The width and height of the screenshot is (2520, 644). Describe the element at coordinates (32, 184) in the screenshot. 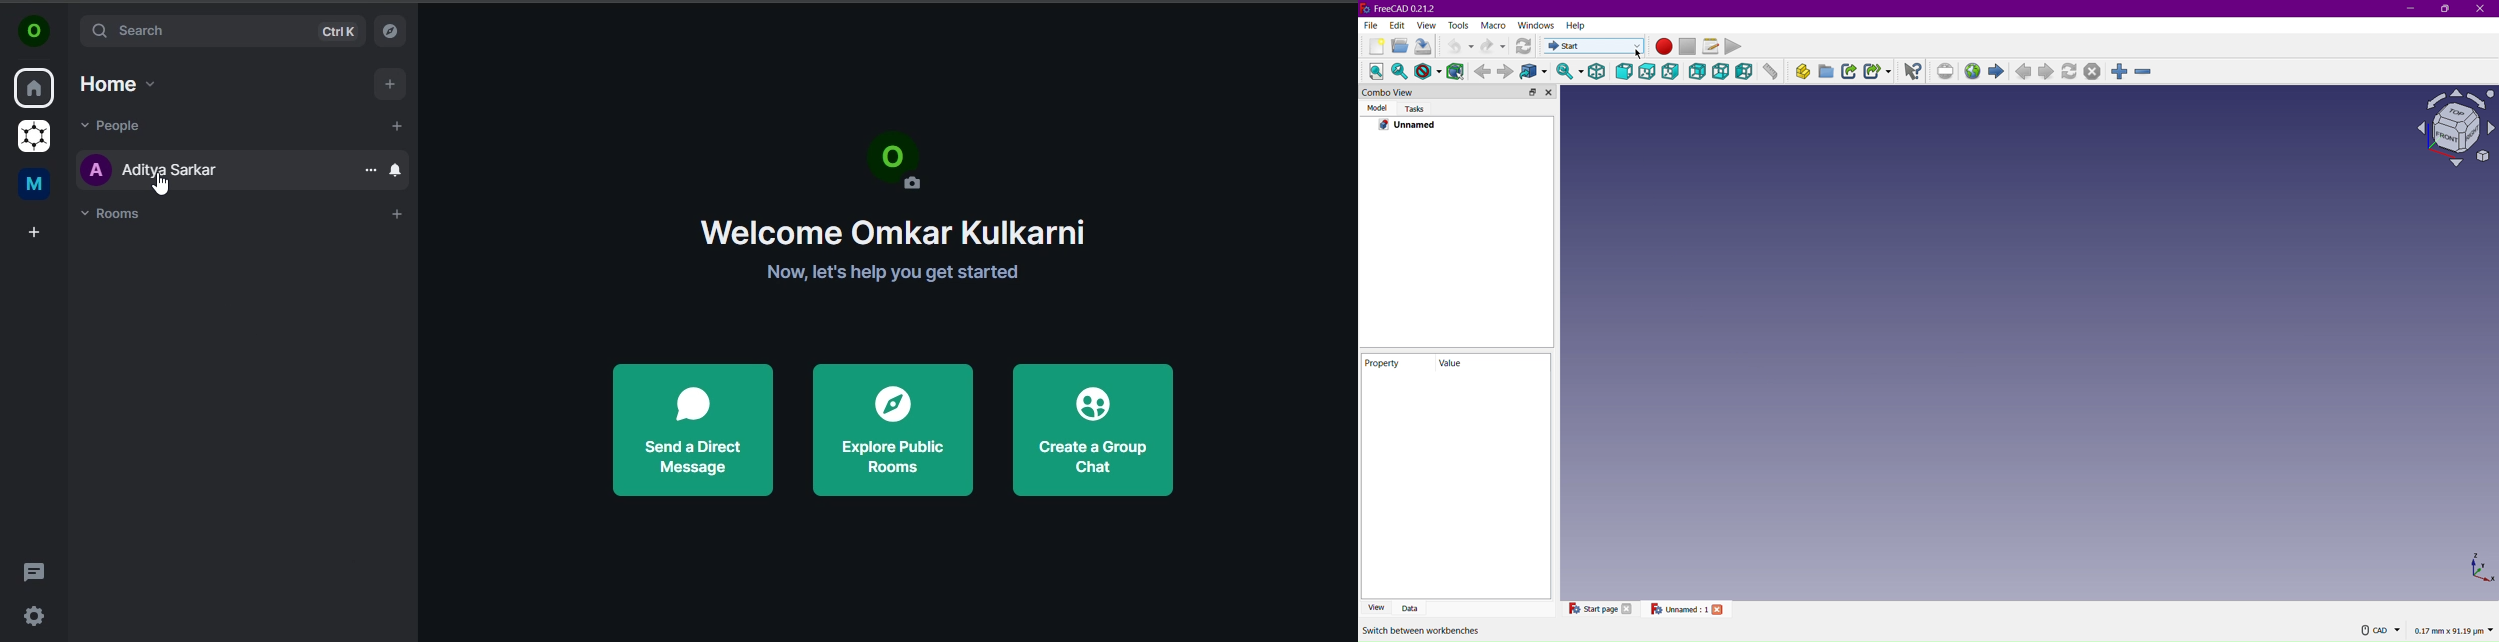

I see `me` at that location.